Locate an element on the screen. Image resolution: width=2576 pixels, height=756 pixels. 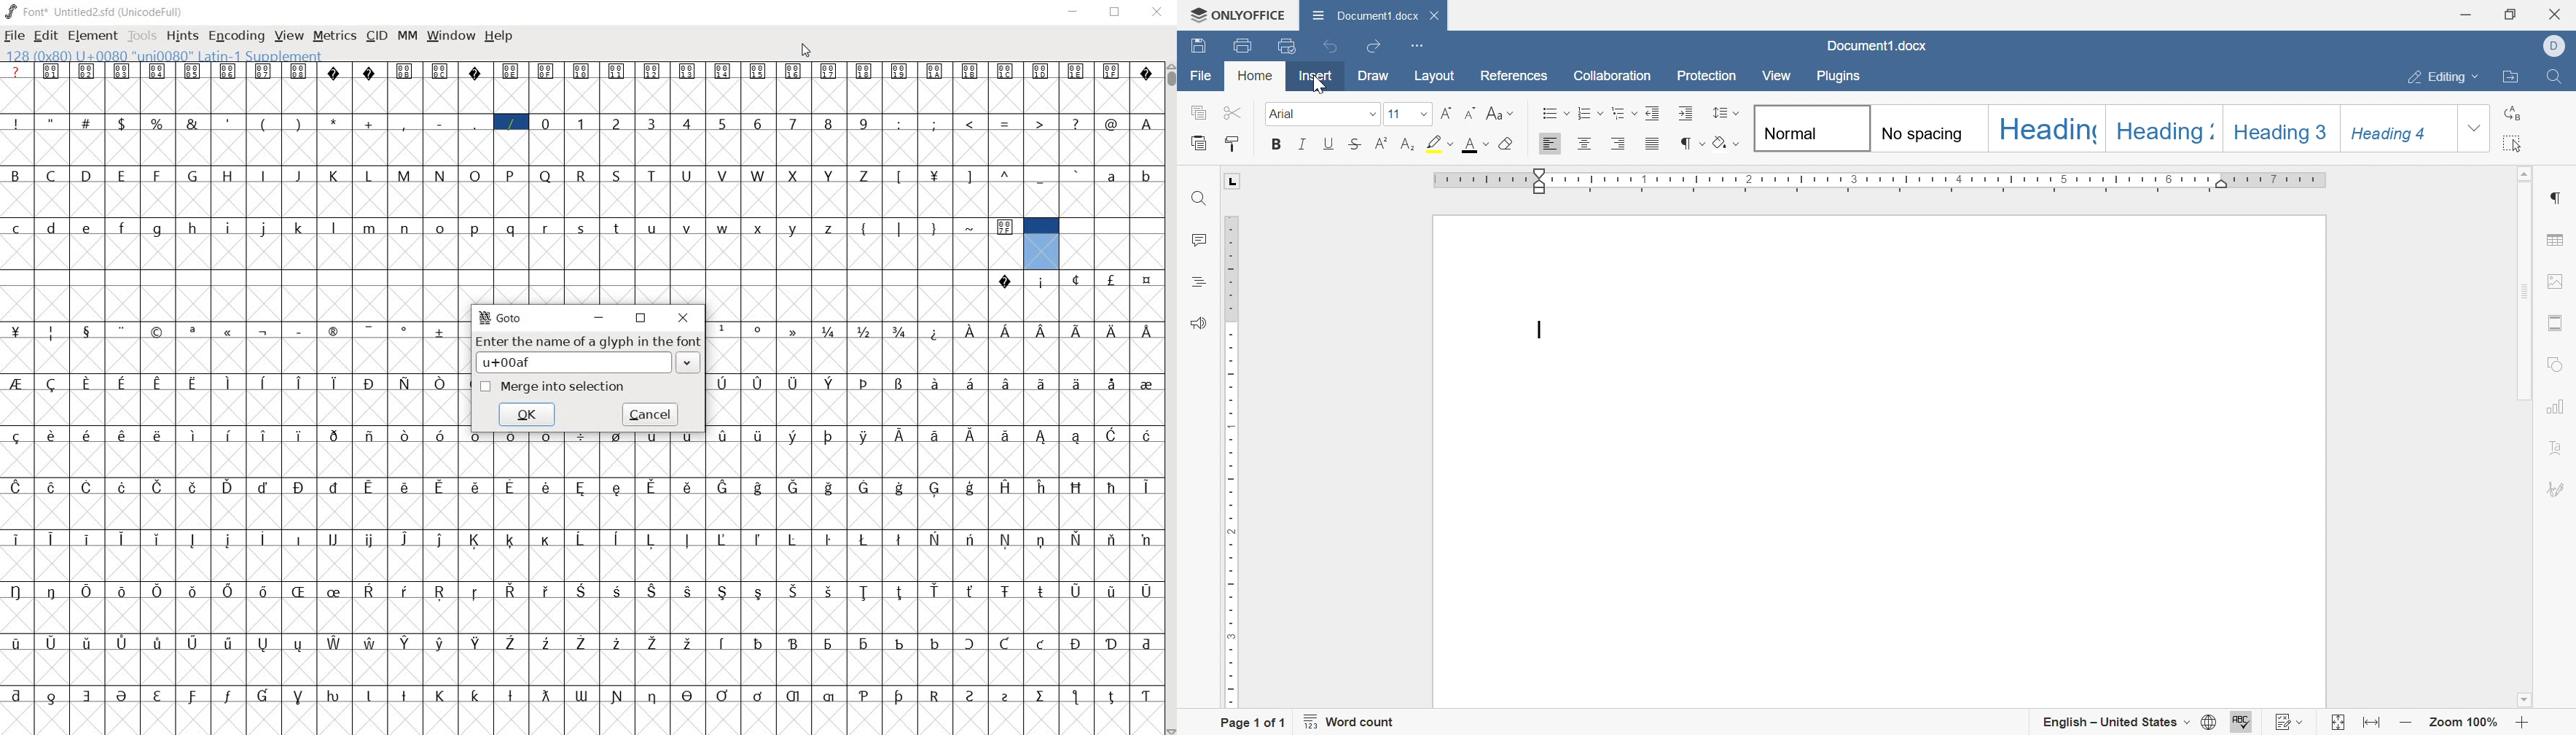
y is located at coordinates (795, 227).